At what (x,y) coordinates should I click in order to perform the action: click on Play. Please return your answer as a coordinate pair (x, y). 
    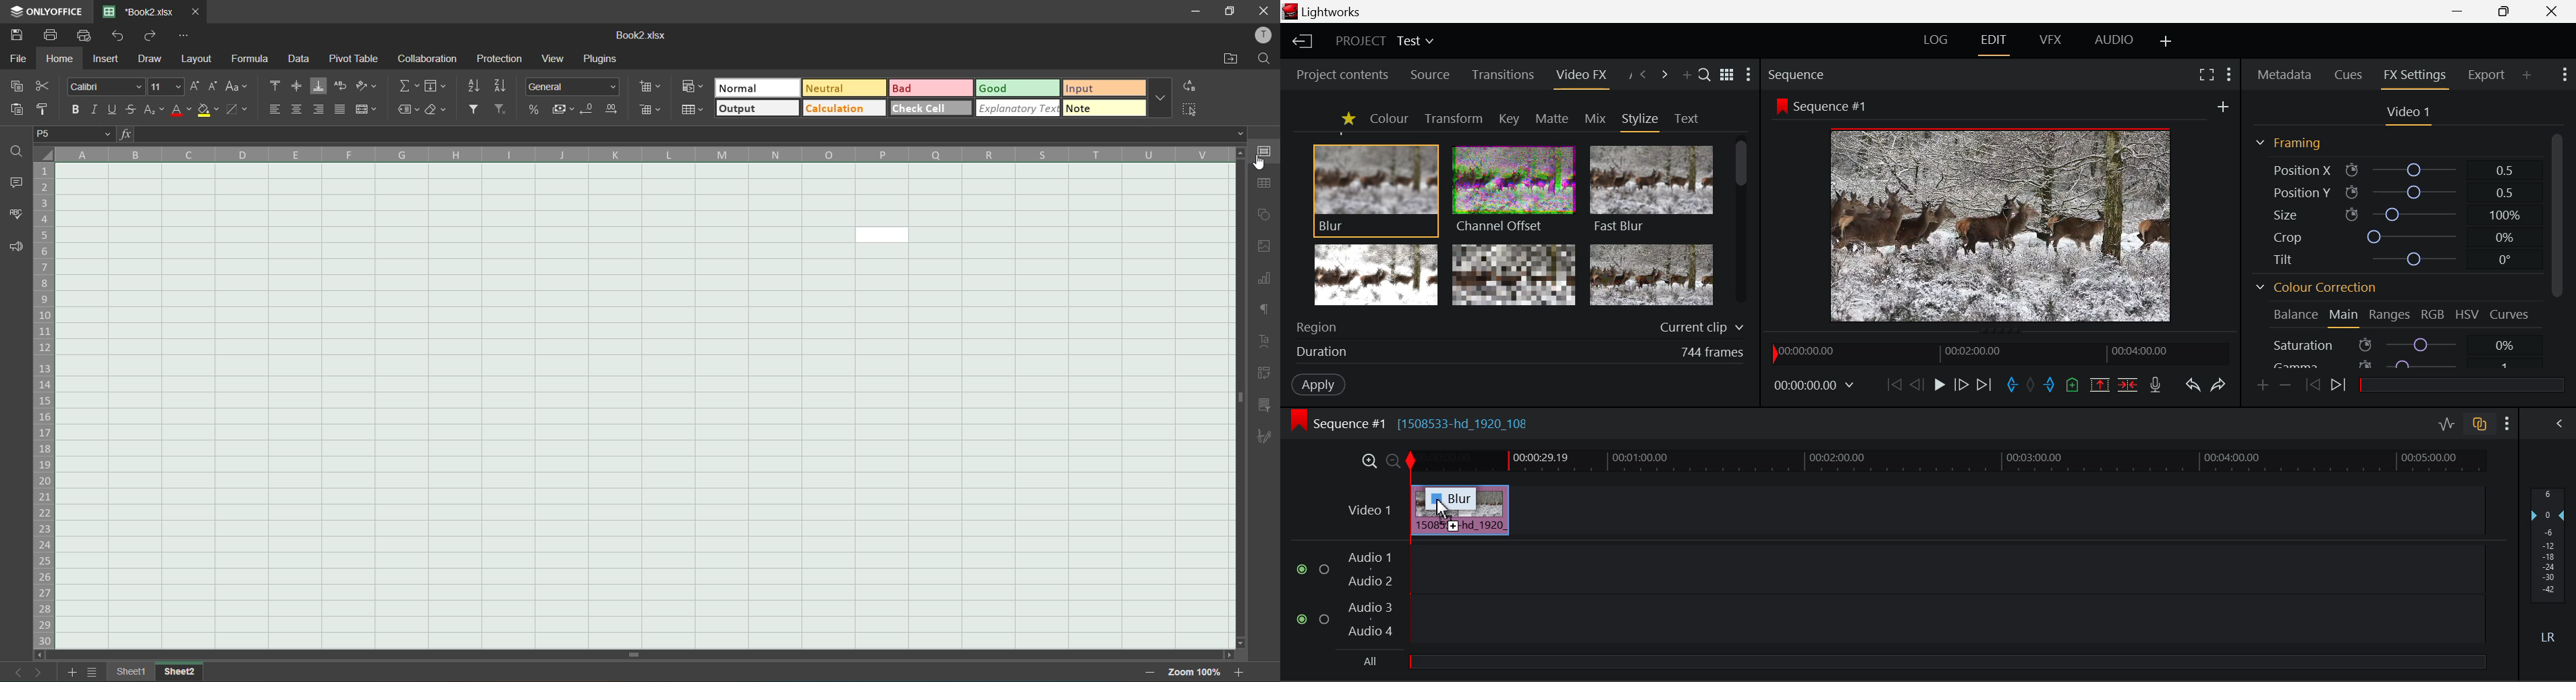
    Looking at the image, I should click on (1938, 385).